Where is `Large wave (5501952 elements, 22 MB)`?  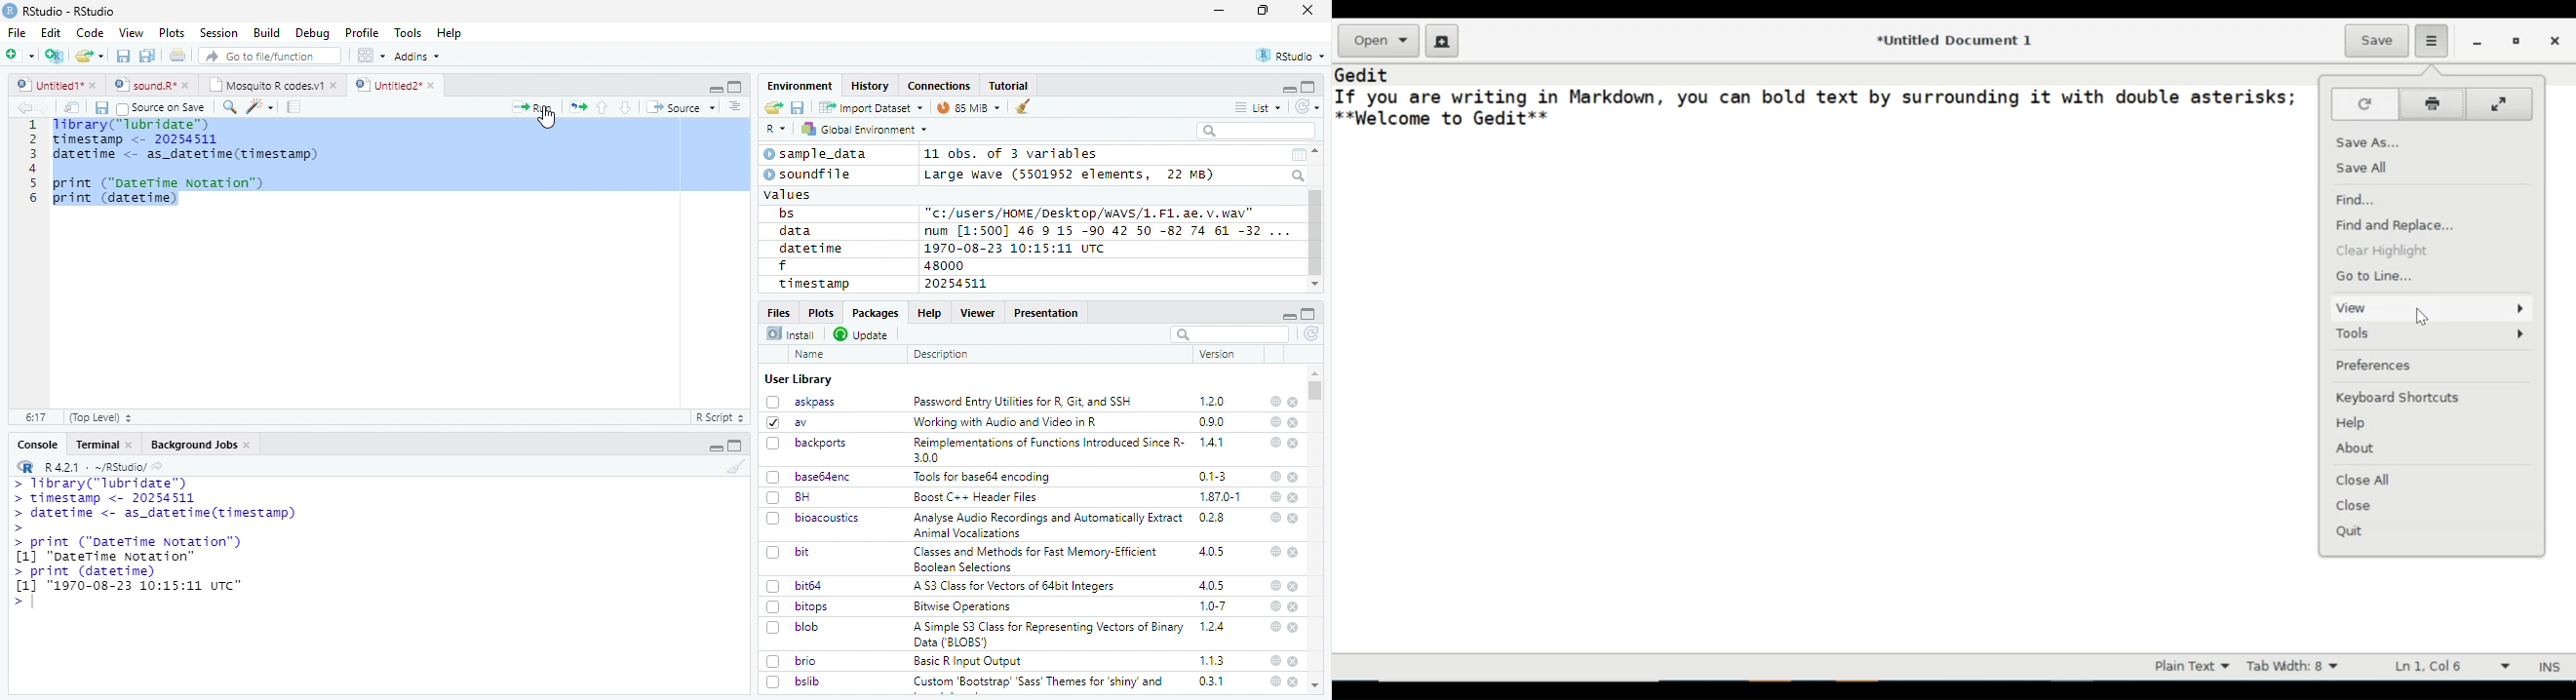
Large wave (5501952 elements, 22 MB) is located at coordinates (1072, 175).